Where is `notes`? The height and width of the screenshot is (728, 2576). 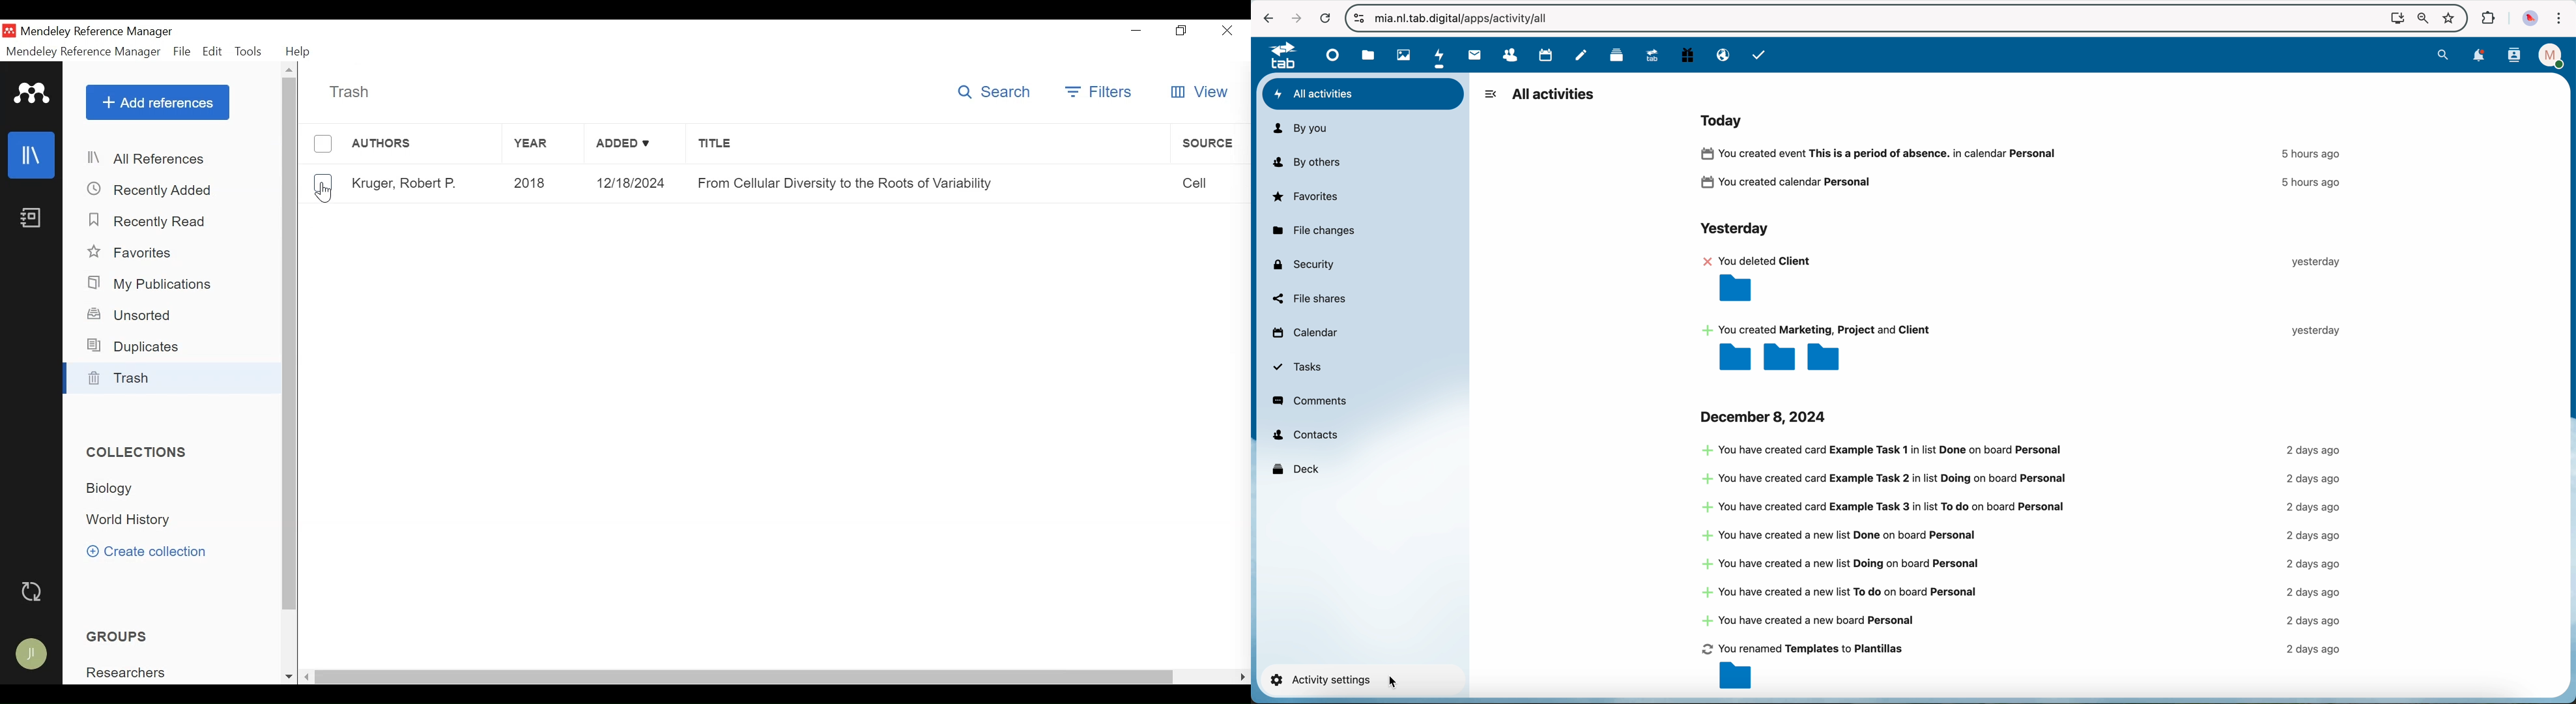
notes is located at coordinates (1583, 54).